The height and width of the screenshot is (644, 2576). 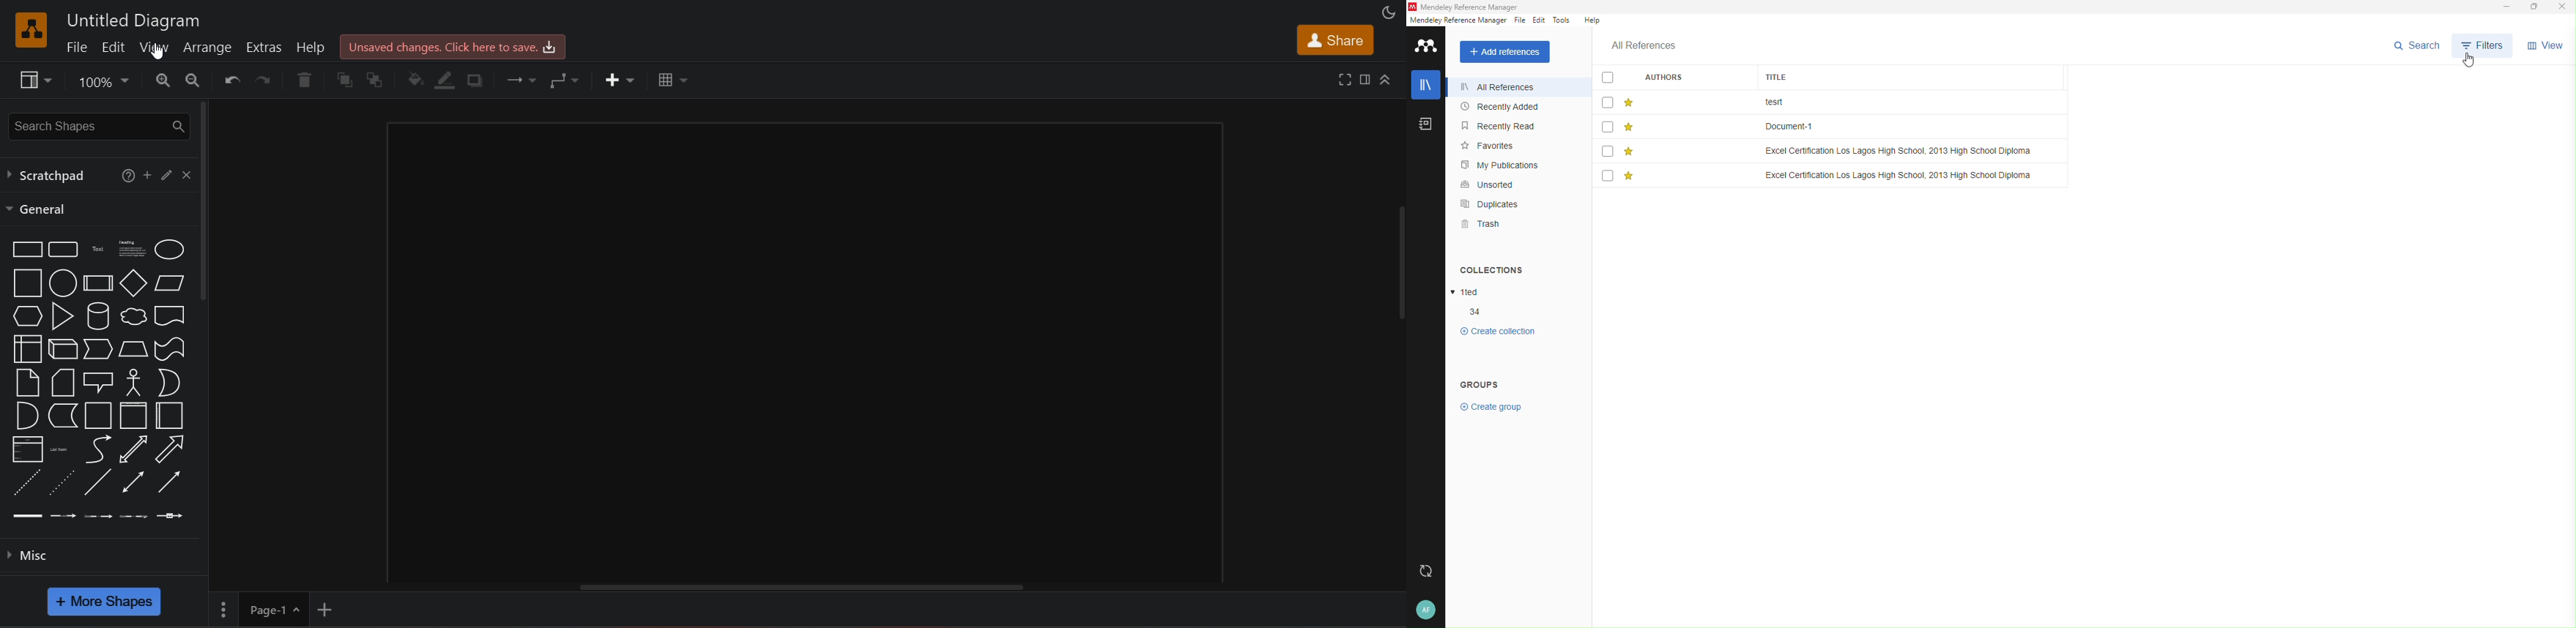 I want to click on container, so click(x=168, y=416).